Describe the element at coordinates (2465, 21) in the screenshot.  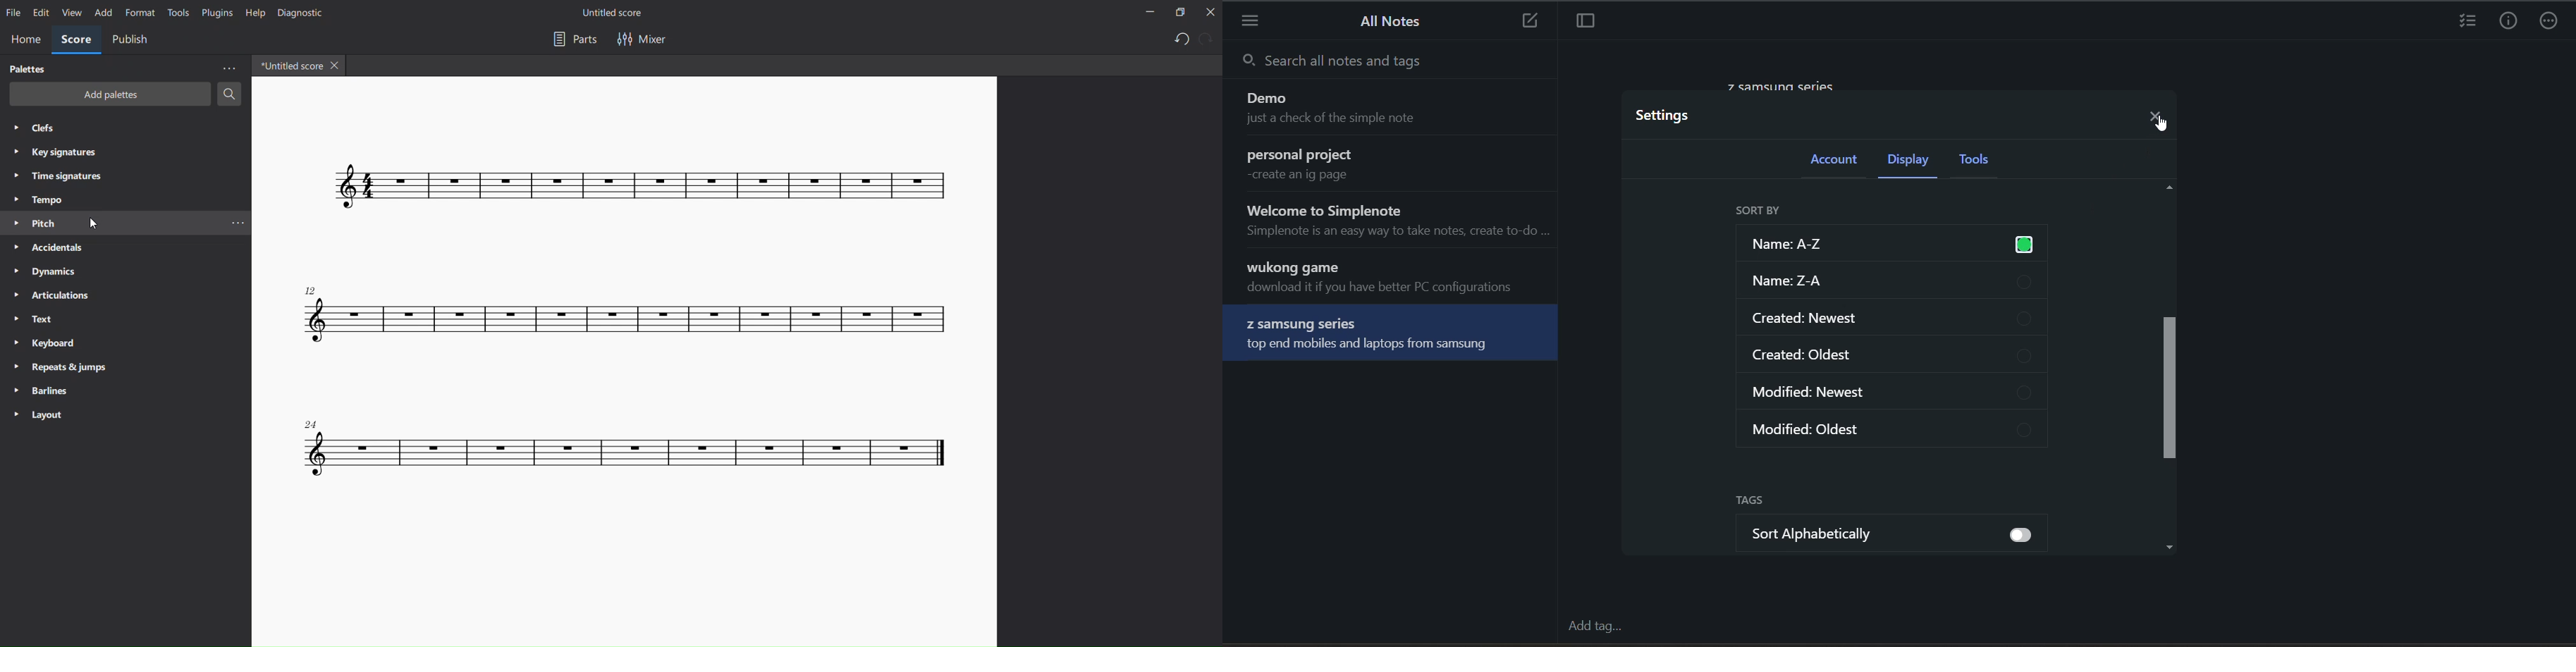
I see `insert checklist` at that location.